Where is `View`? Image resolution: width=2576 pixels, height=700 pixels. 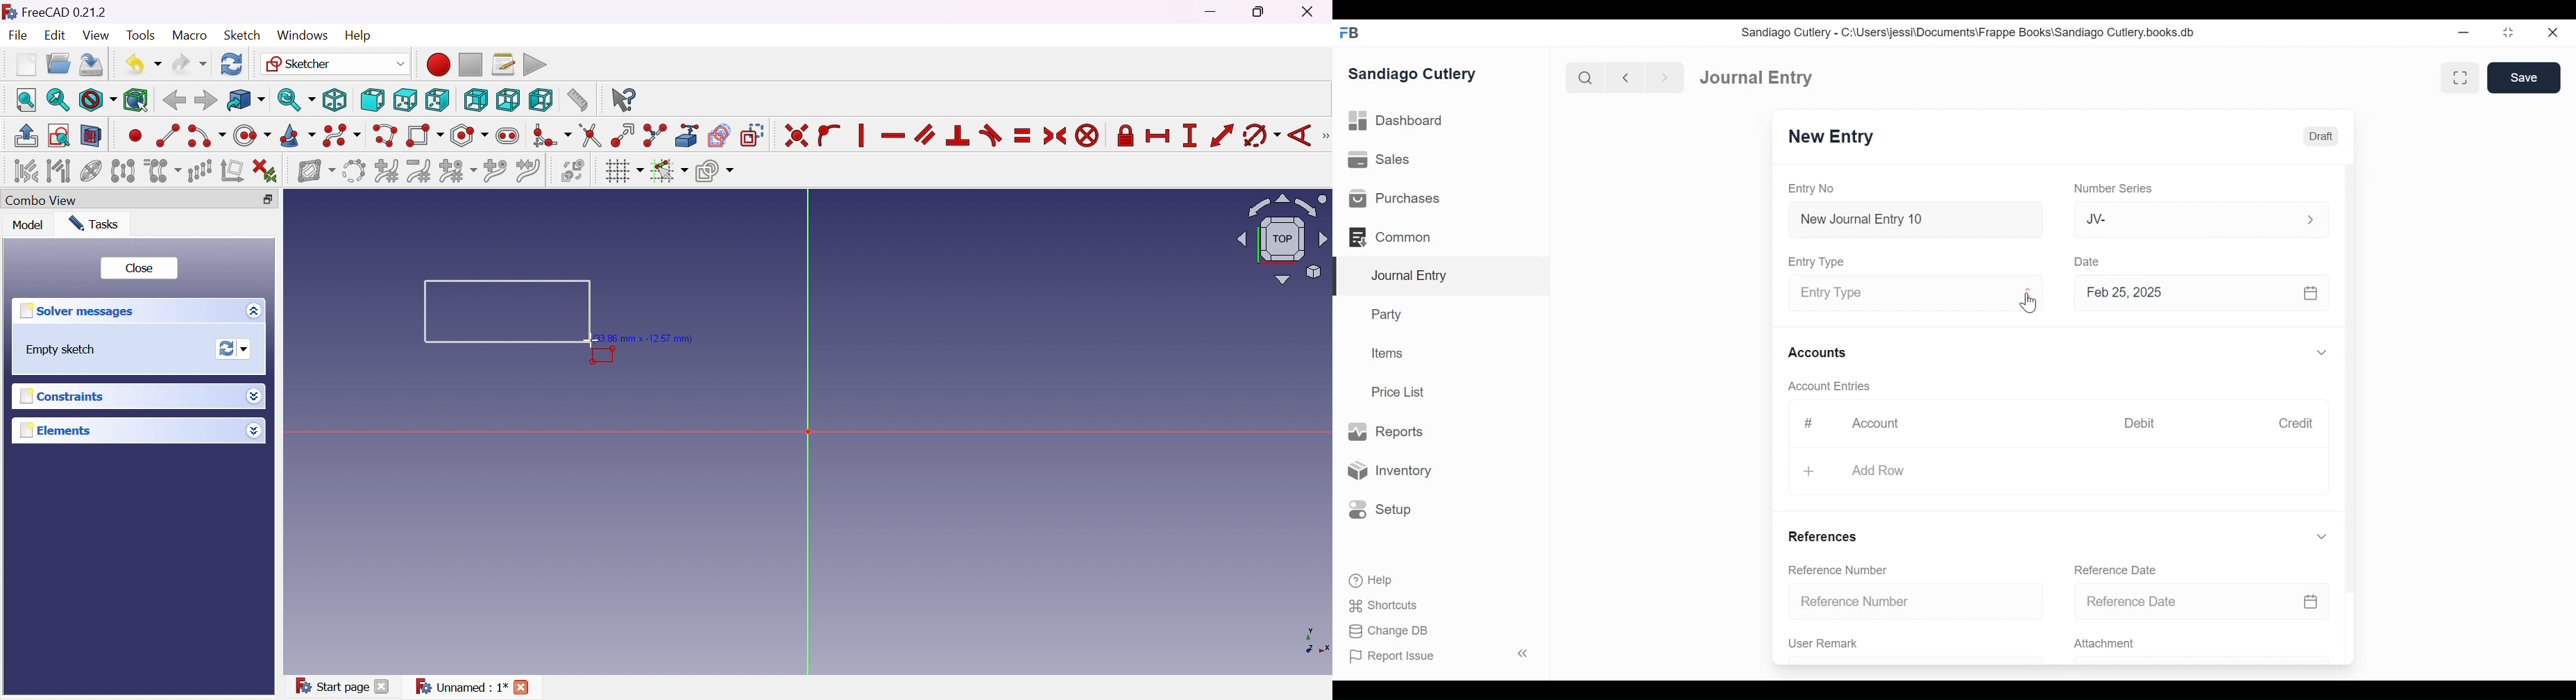
View is located at coordinates (97, 35).